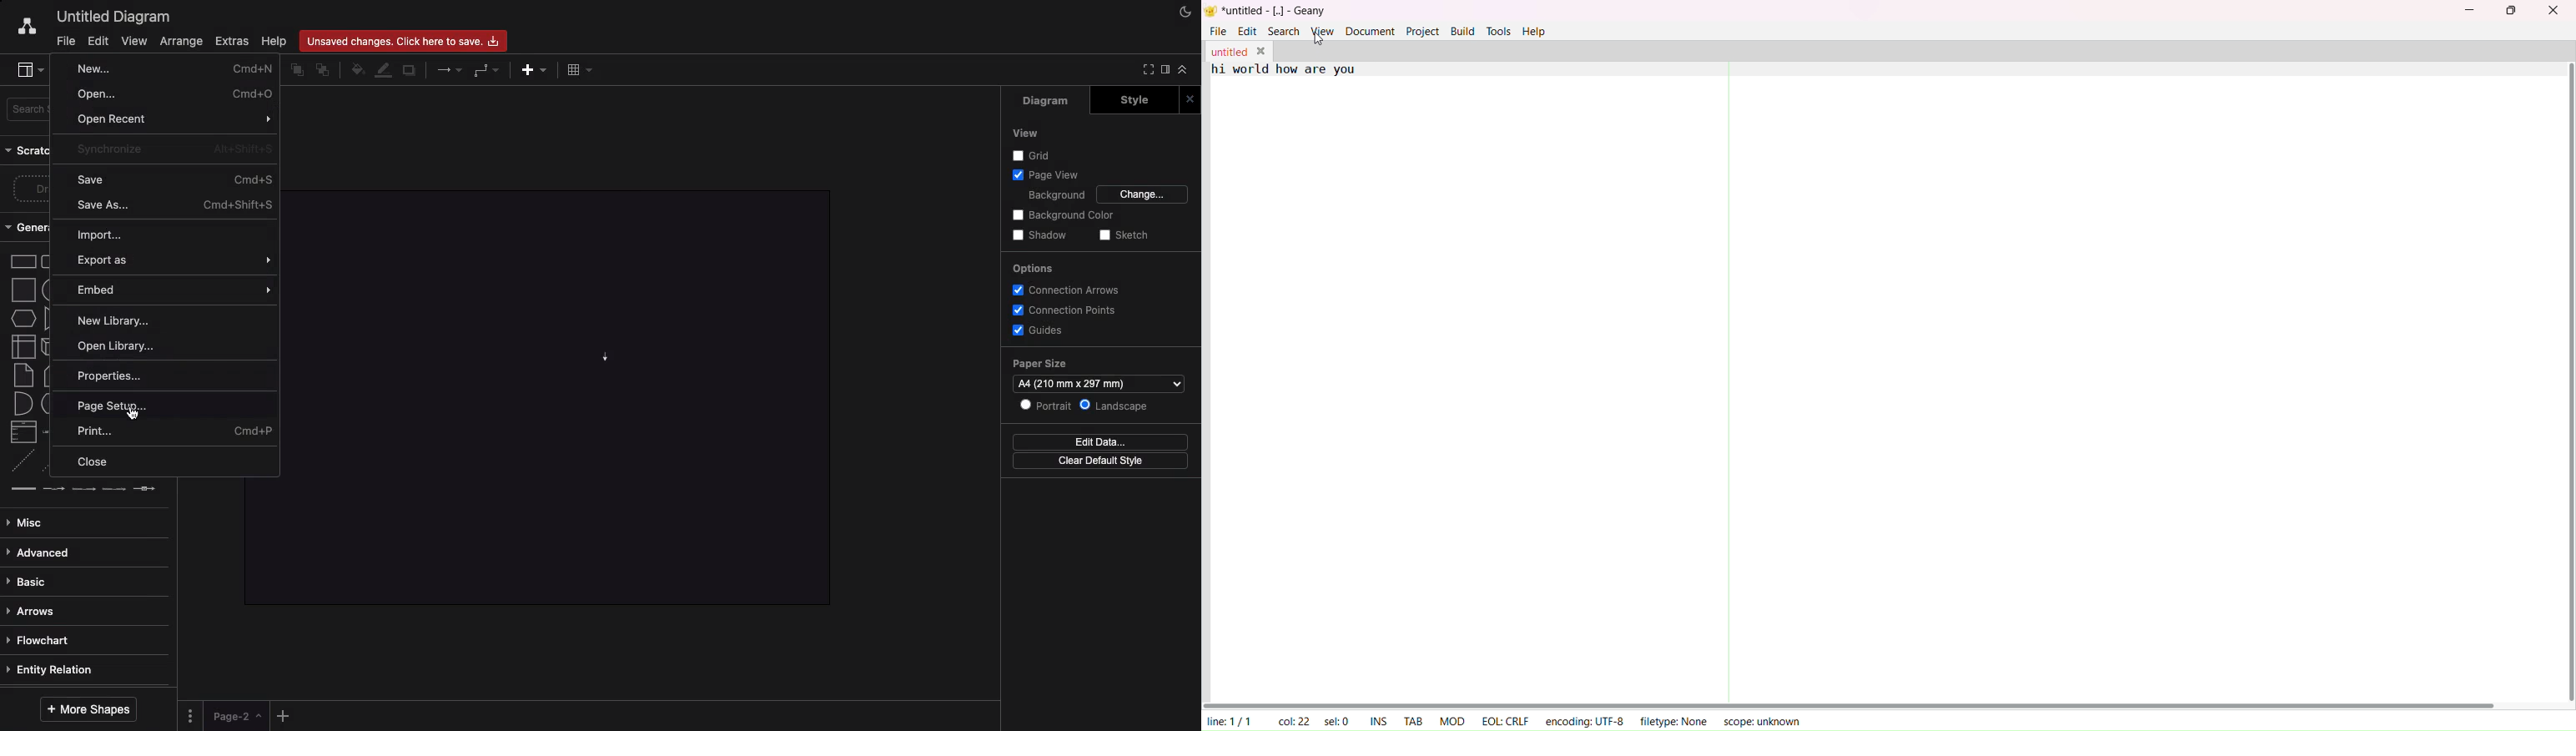 This screenshot has width=2576, height=756. Describe the element at coordinates (28, 150) in the screenshot. I see `Scratchpad` at that location.